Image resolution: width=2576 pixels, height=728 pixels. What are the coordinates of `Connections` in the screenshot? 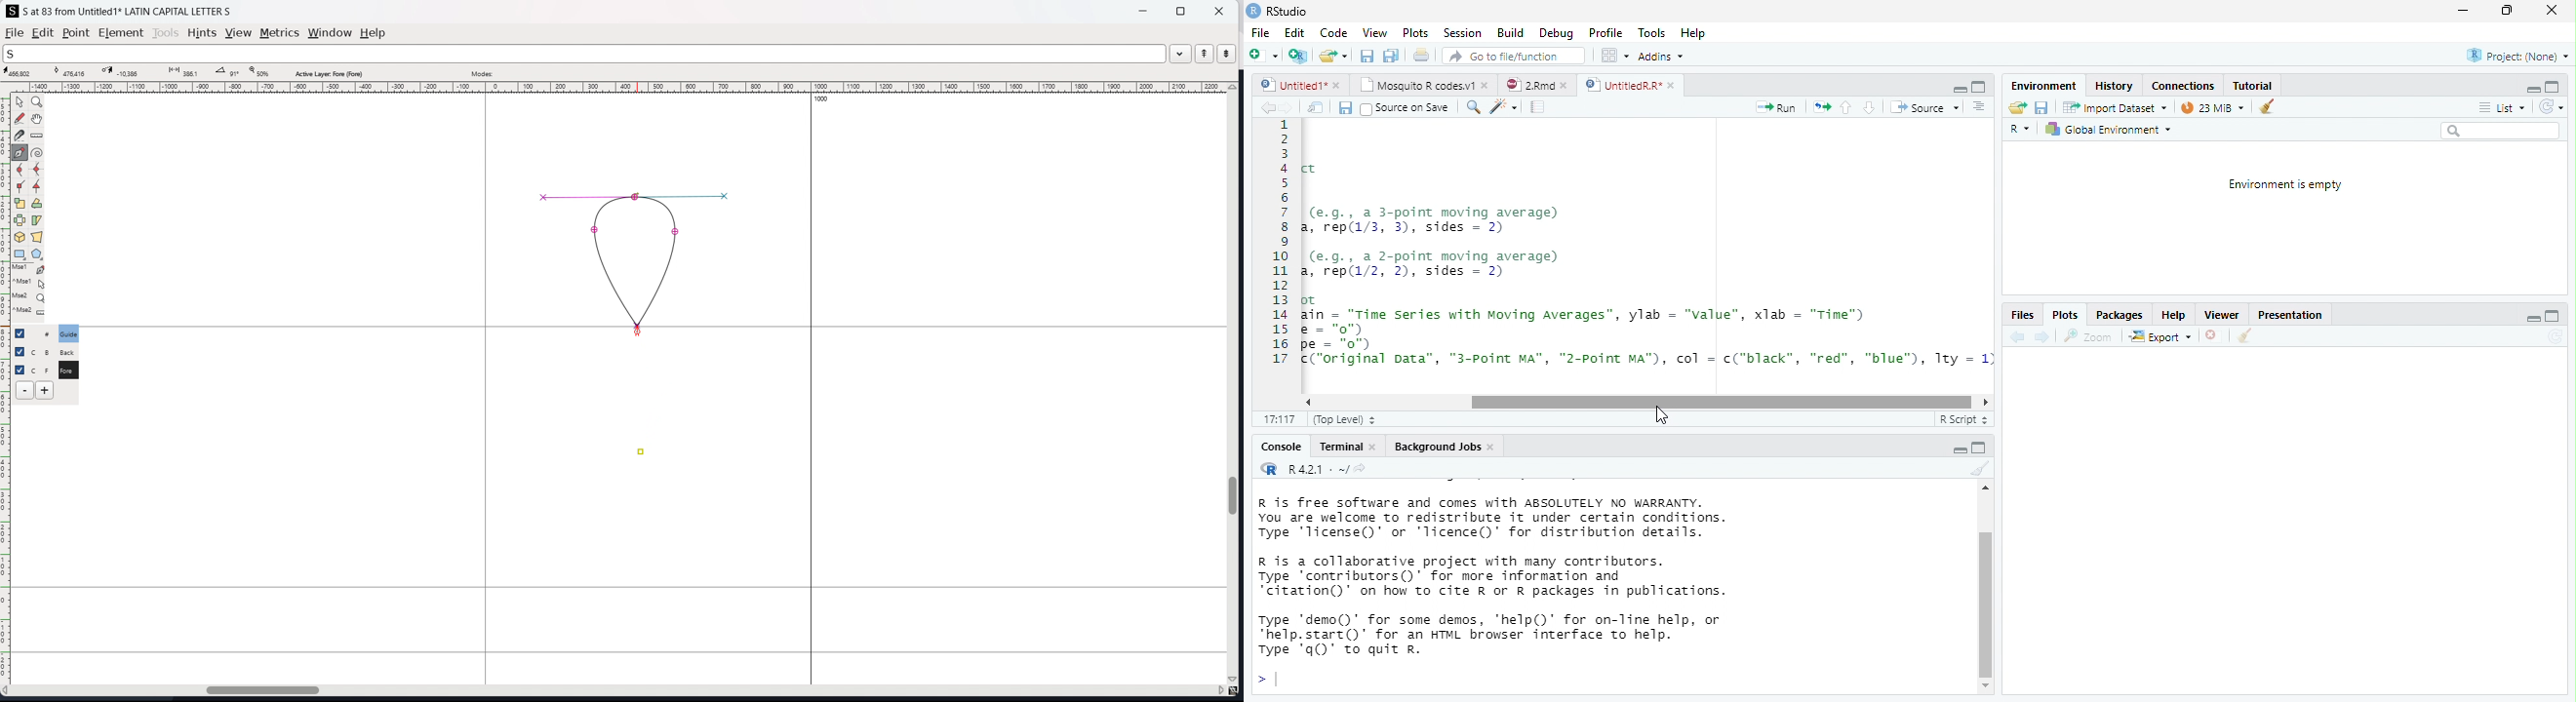 It's located at (2182, 86).